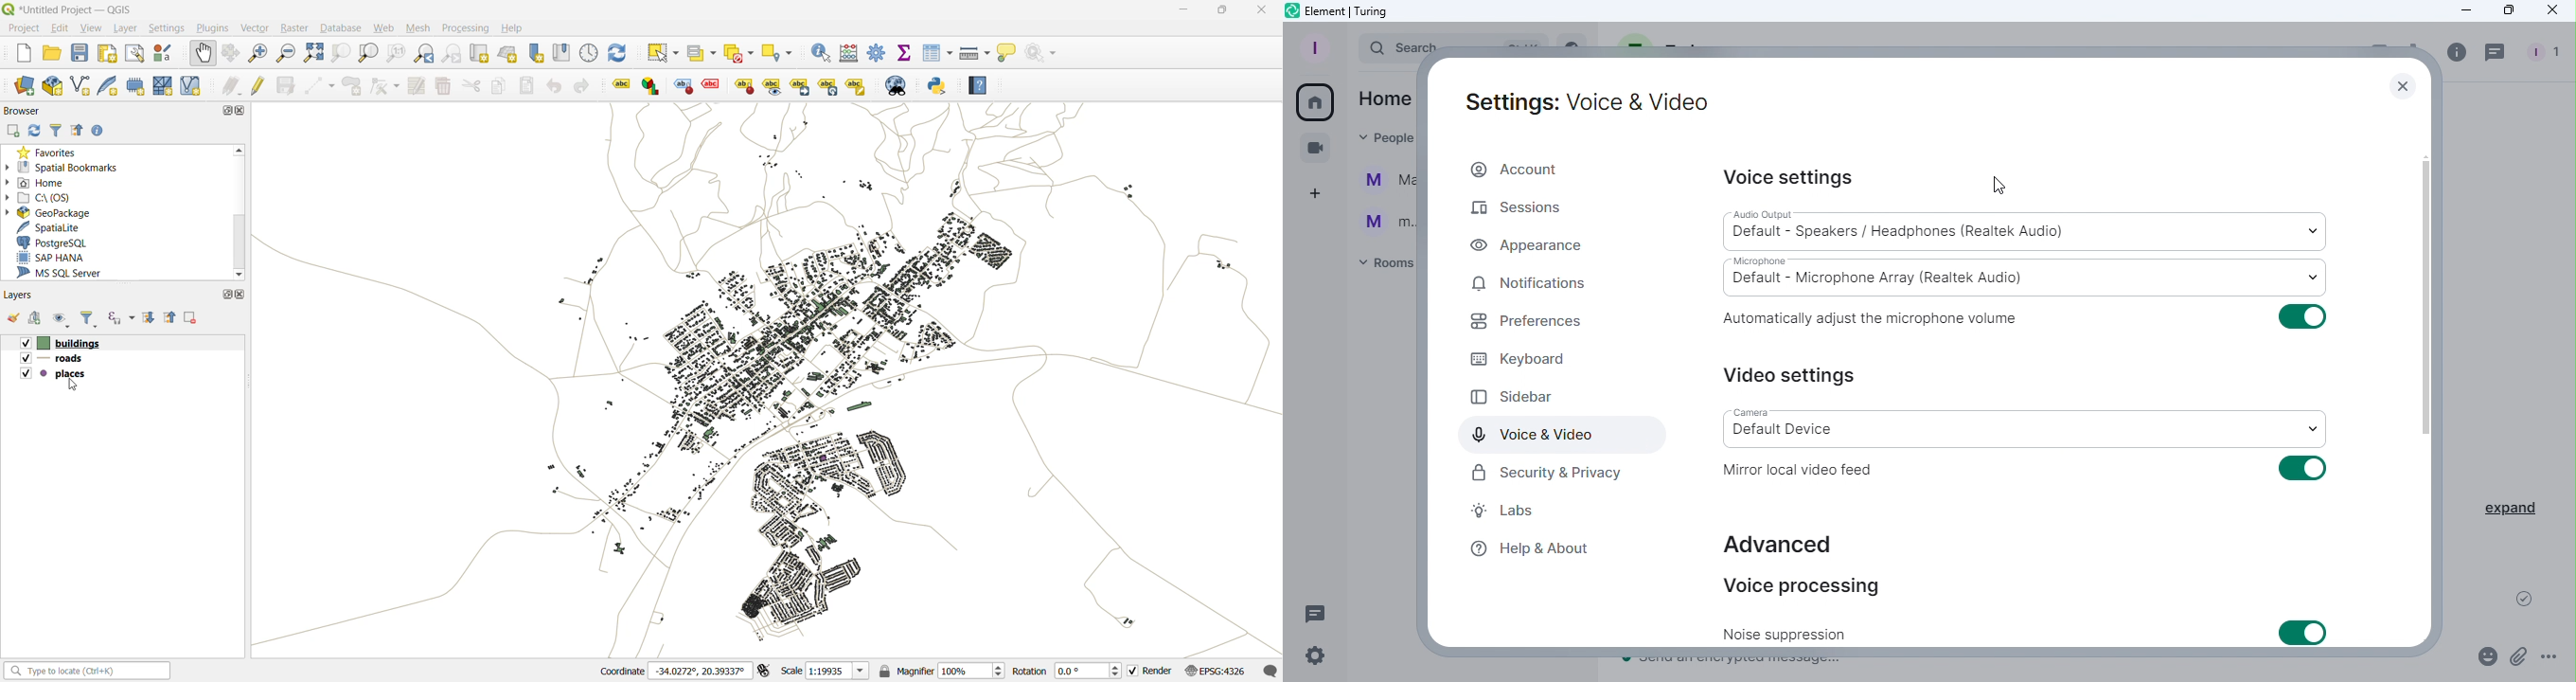 Image resolution: width=2576 pixels, height=700 pixels. Describe the element at coordinates (2547, 53) in the screenshot. I see `People` at that location.